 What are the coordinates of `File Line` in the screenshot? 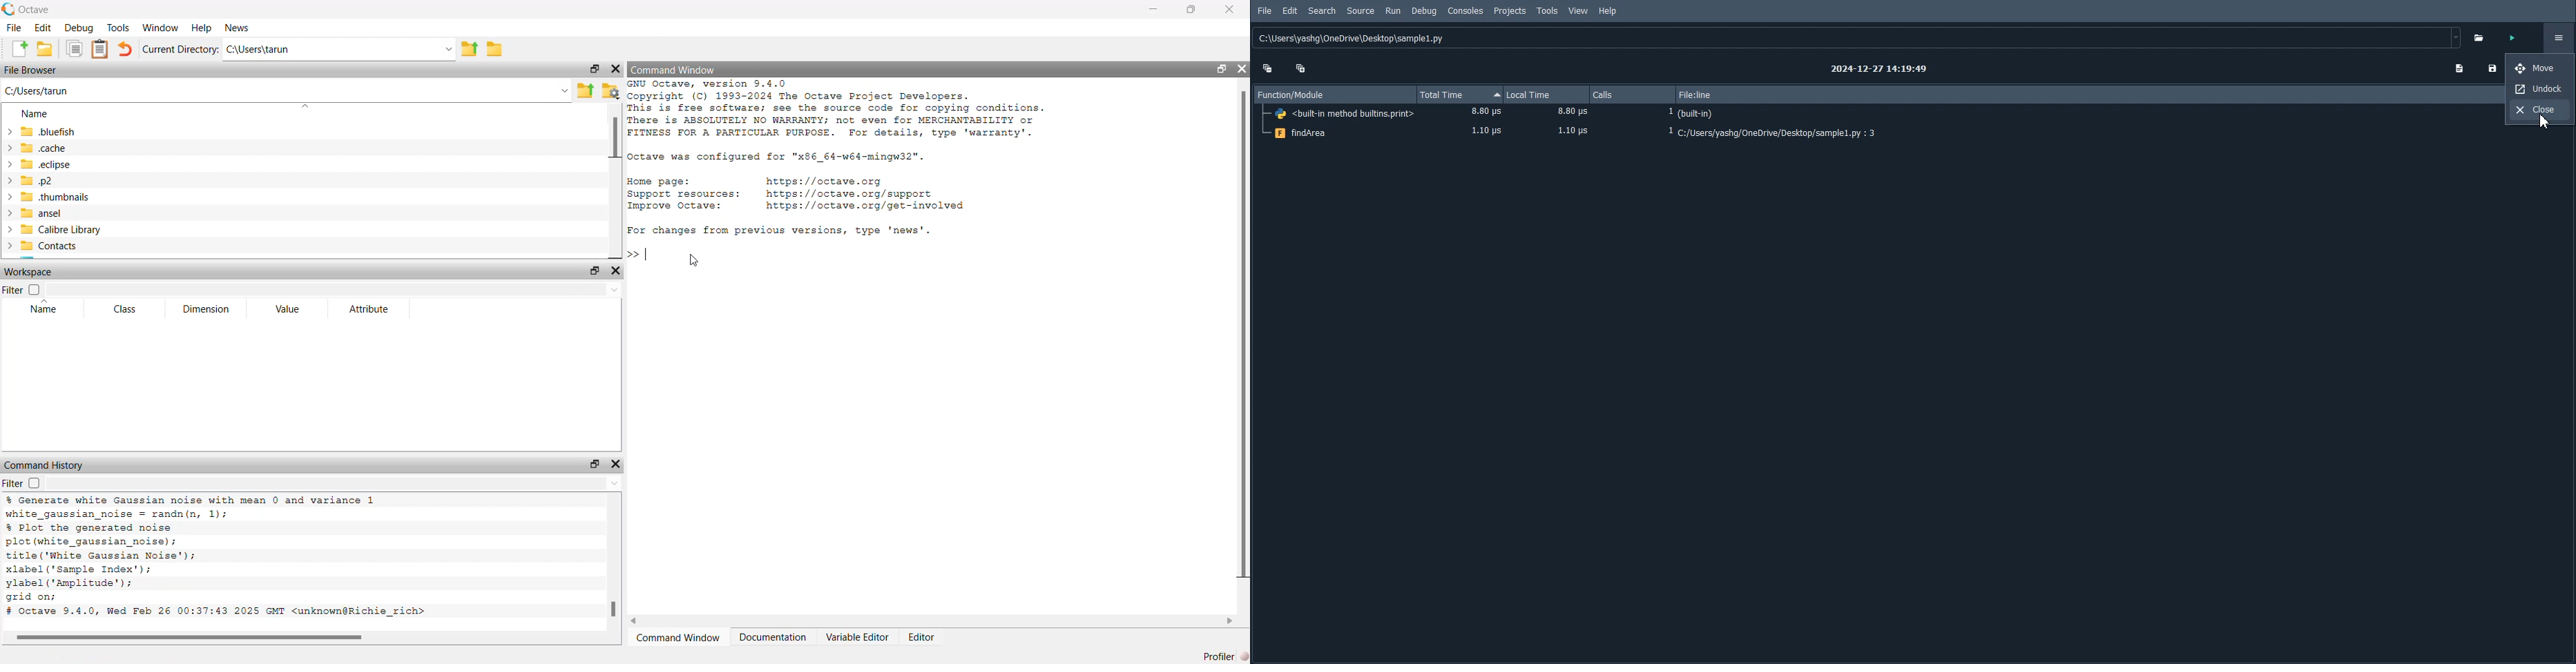 It's located at (2075, 94).